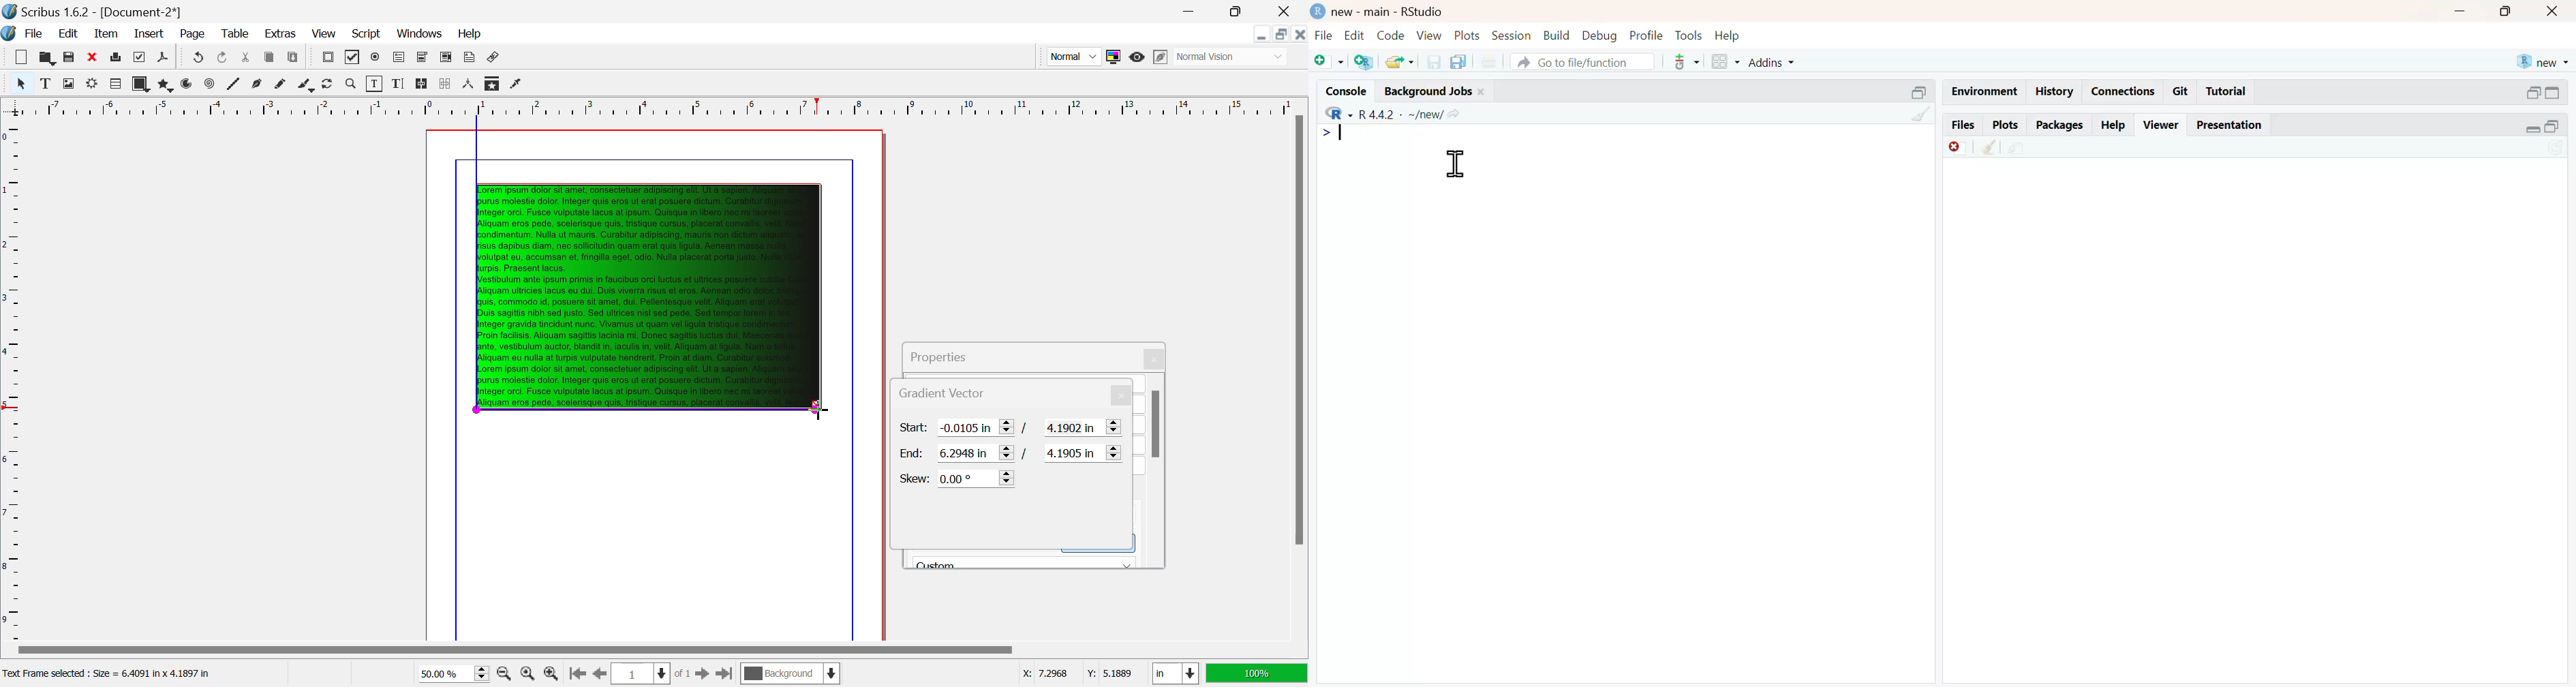 This screenshot has width=2576, height=700. Describe the element at coordinates (1340, 133) in the screenshot. I see `typing indicator` at that location.